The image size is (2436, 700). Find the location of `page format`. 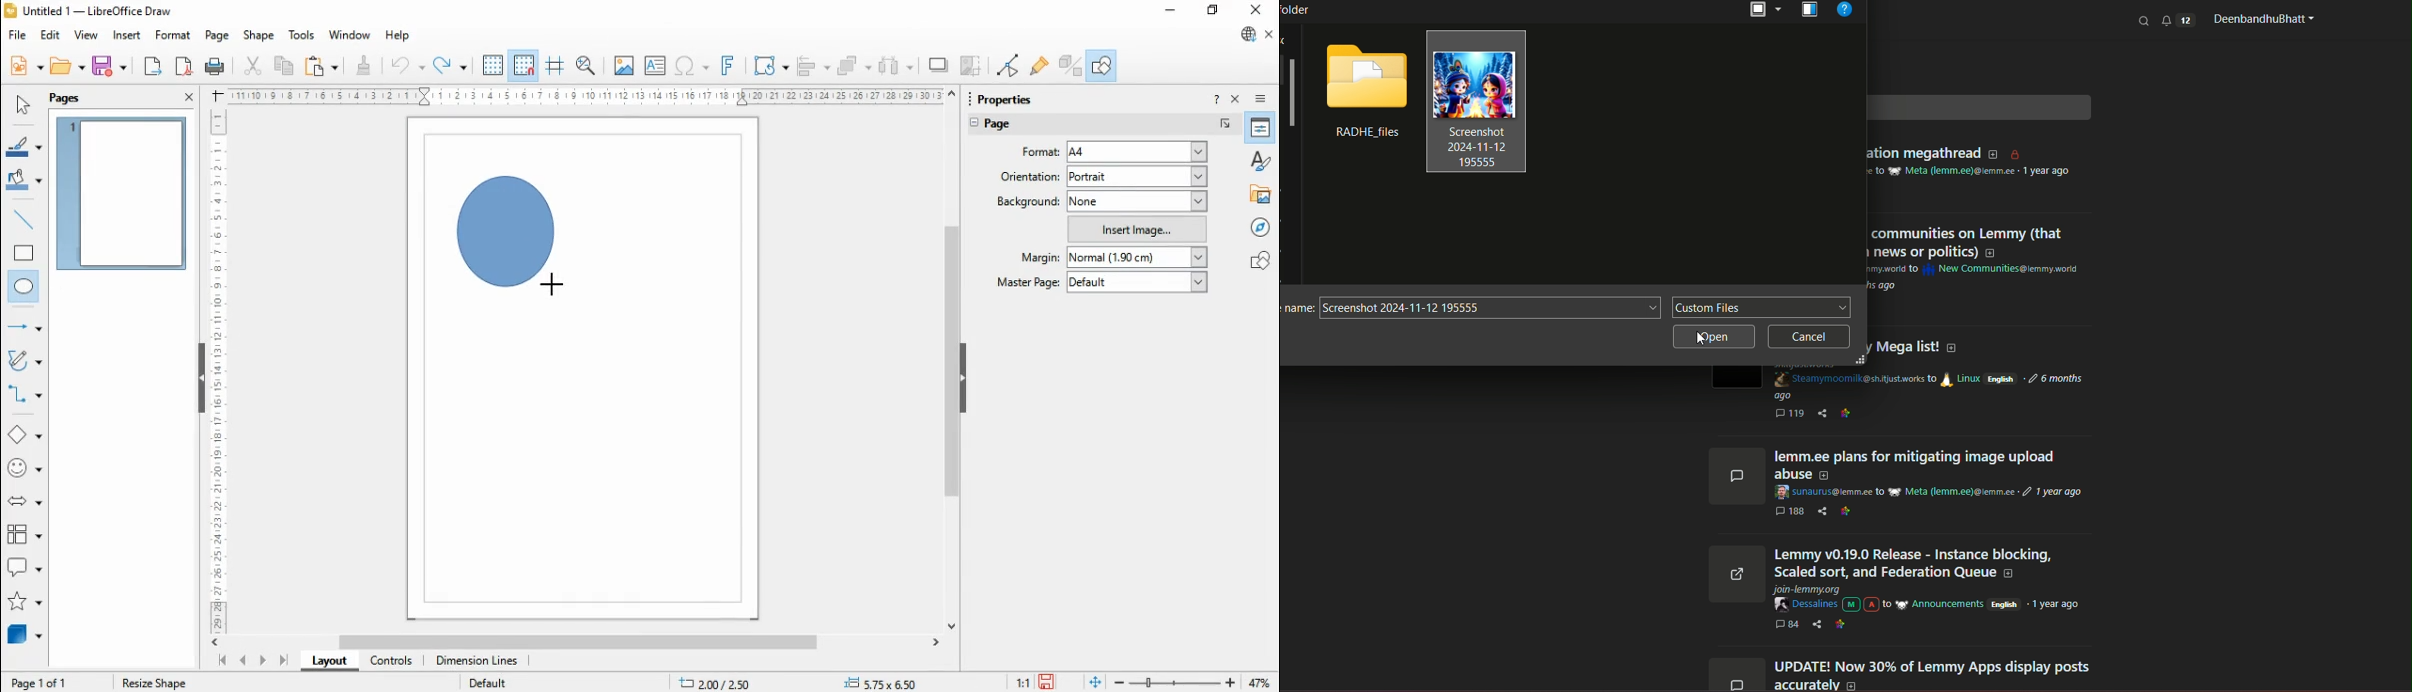

page format is located at coordinates (1041, 151).